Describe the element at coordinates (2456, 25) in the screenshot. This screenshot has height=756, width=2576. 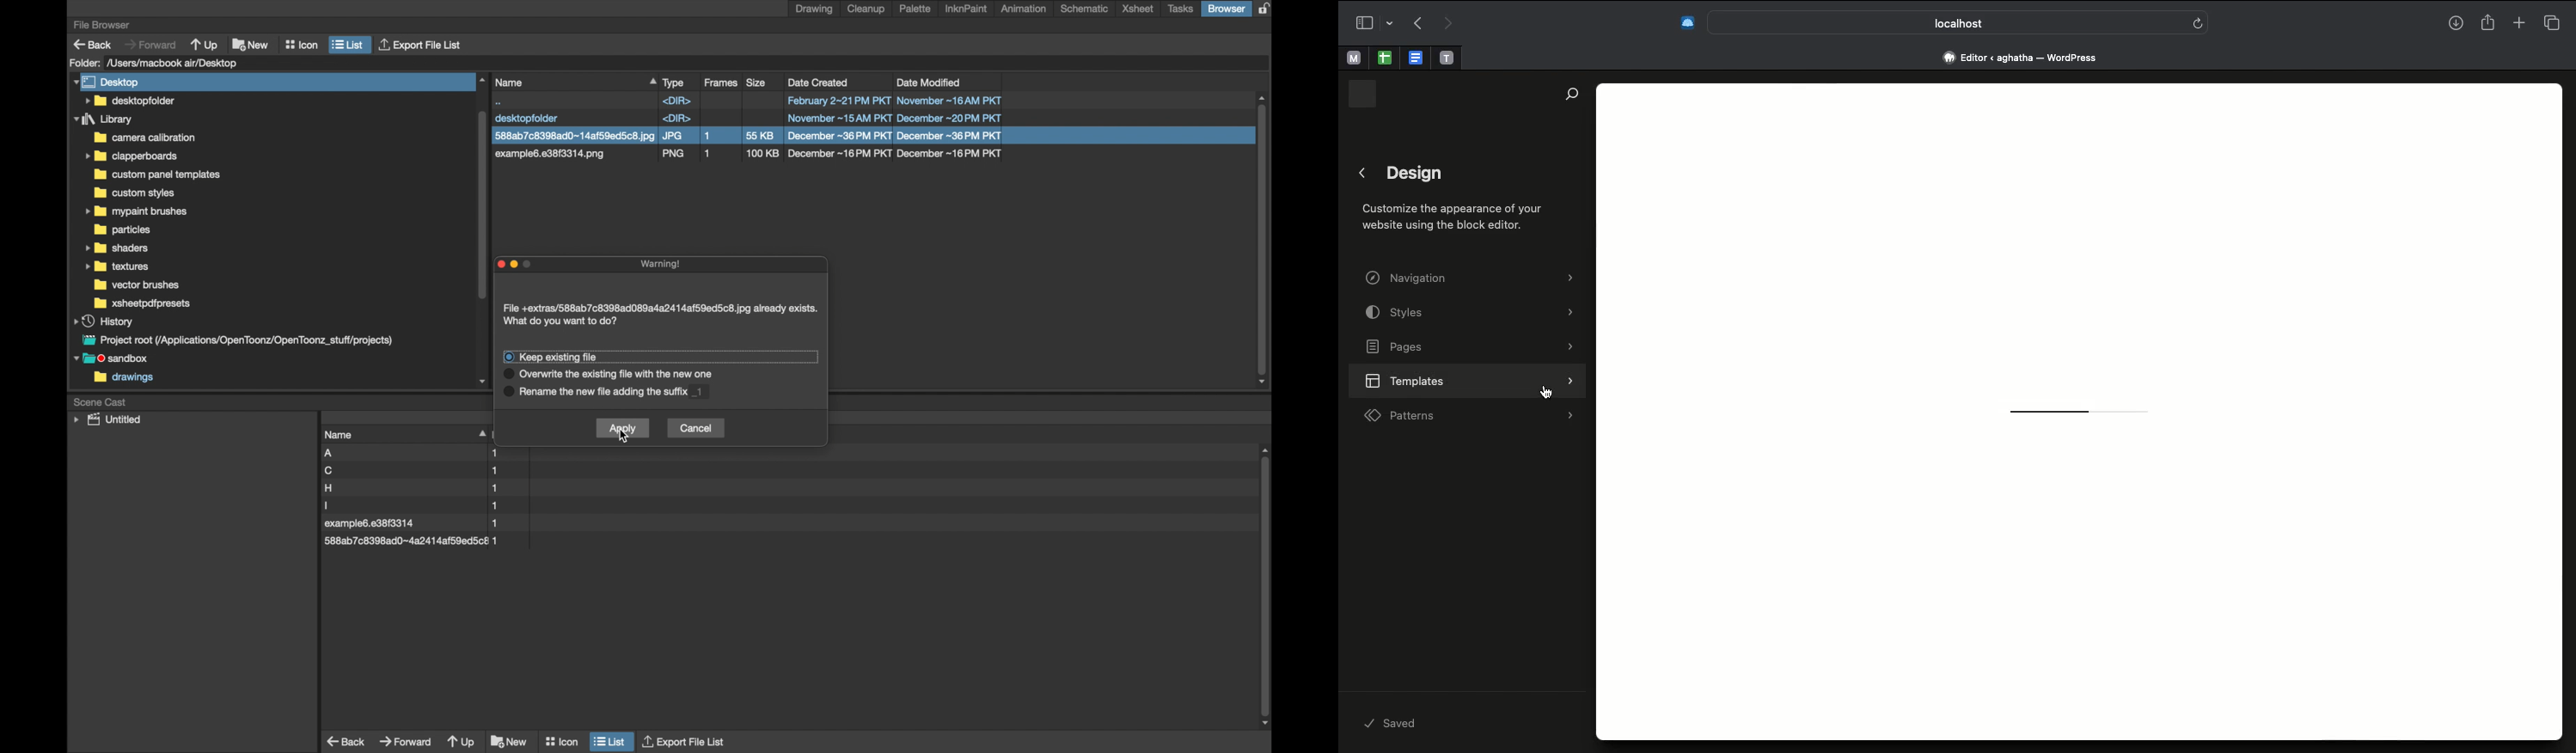
I see `Downlaods` at that location.